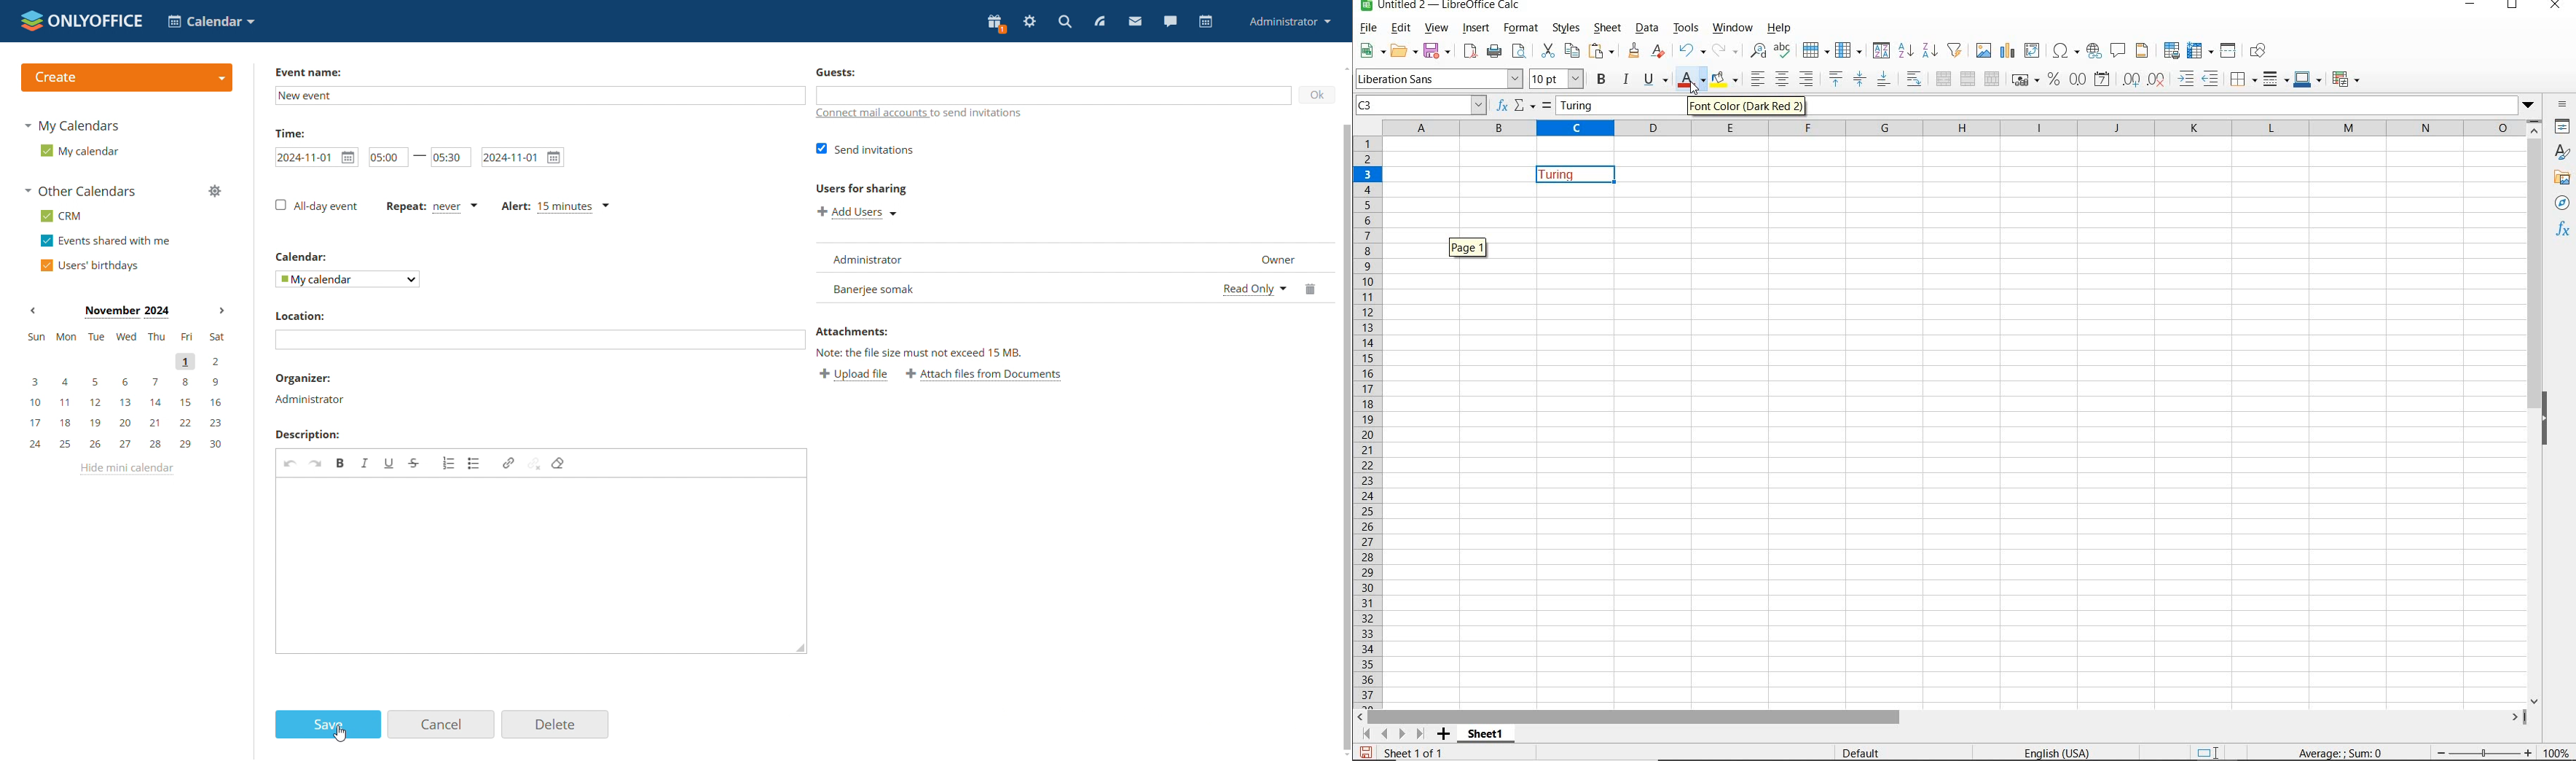  I want to click on Select end date, so click(523, 156).